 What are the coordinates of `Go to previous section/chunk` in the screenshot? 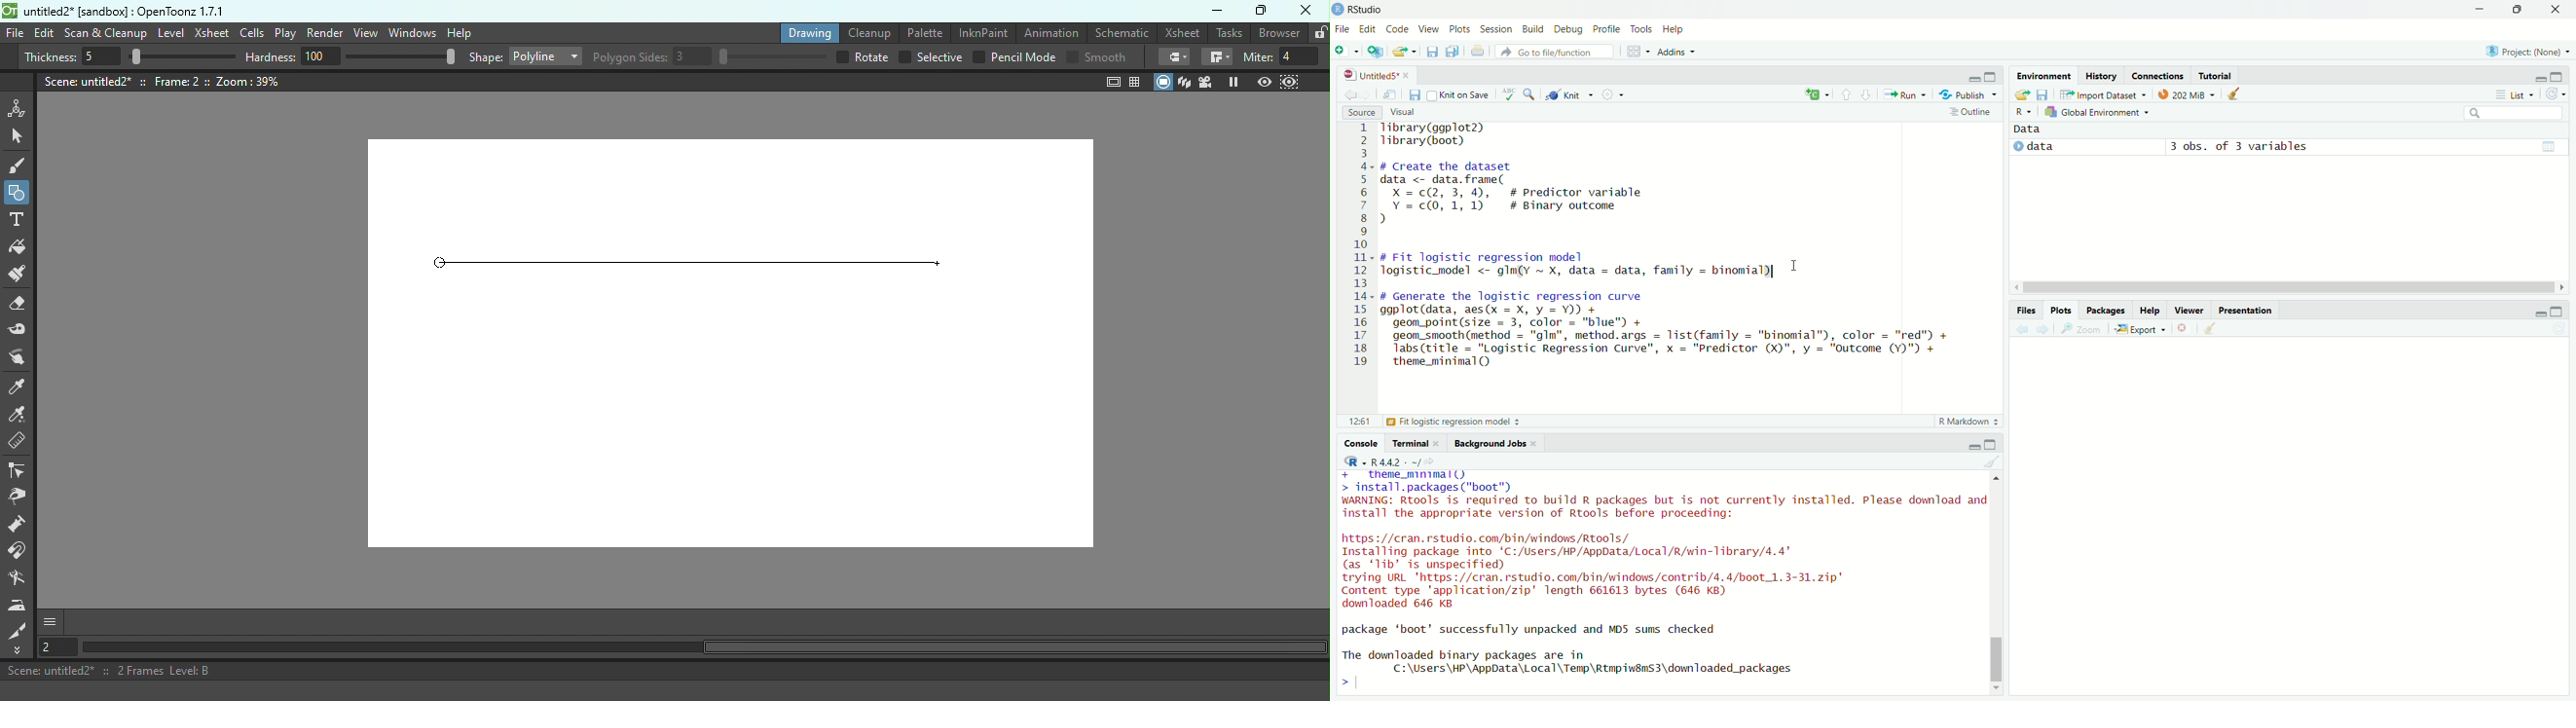 It's located at (1845, 94).